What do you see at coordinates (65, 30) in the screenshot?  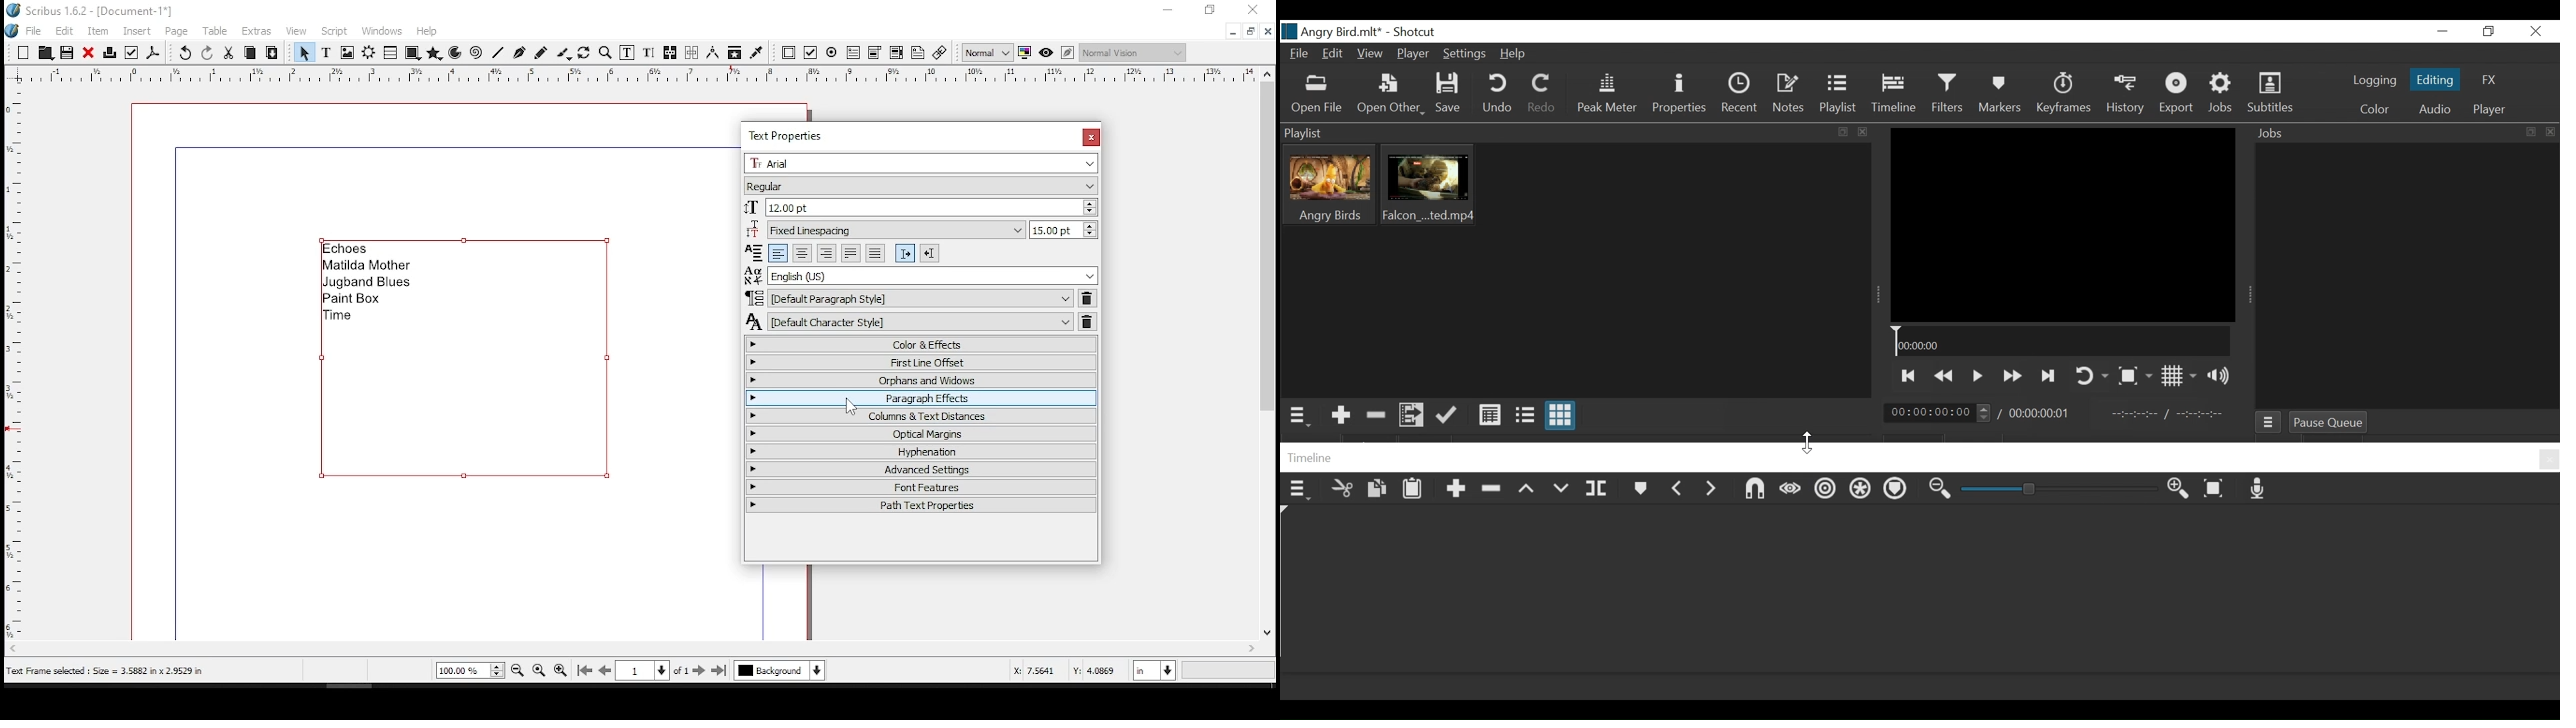 I see `edit` at bounding box center [65, 30].